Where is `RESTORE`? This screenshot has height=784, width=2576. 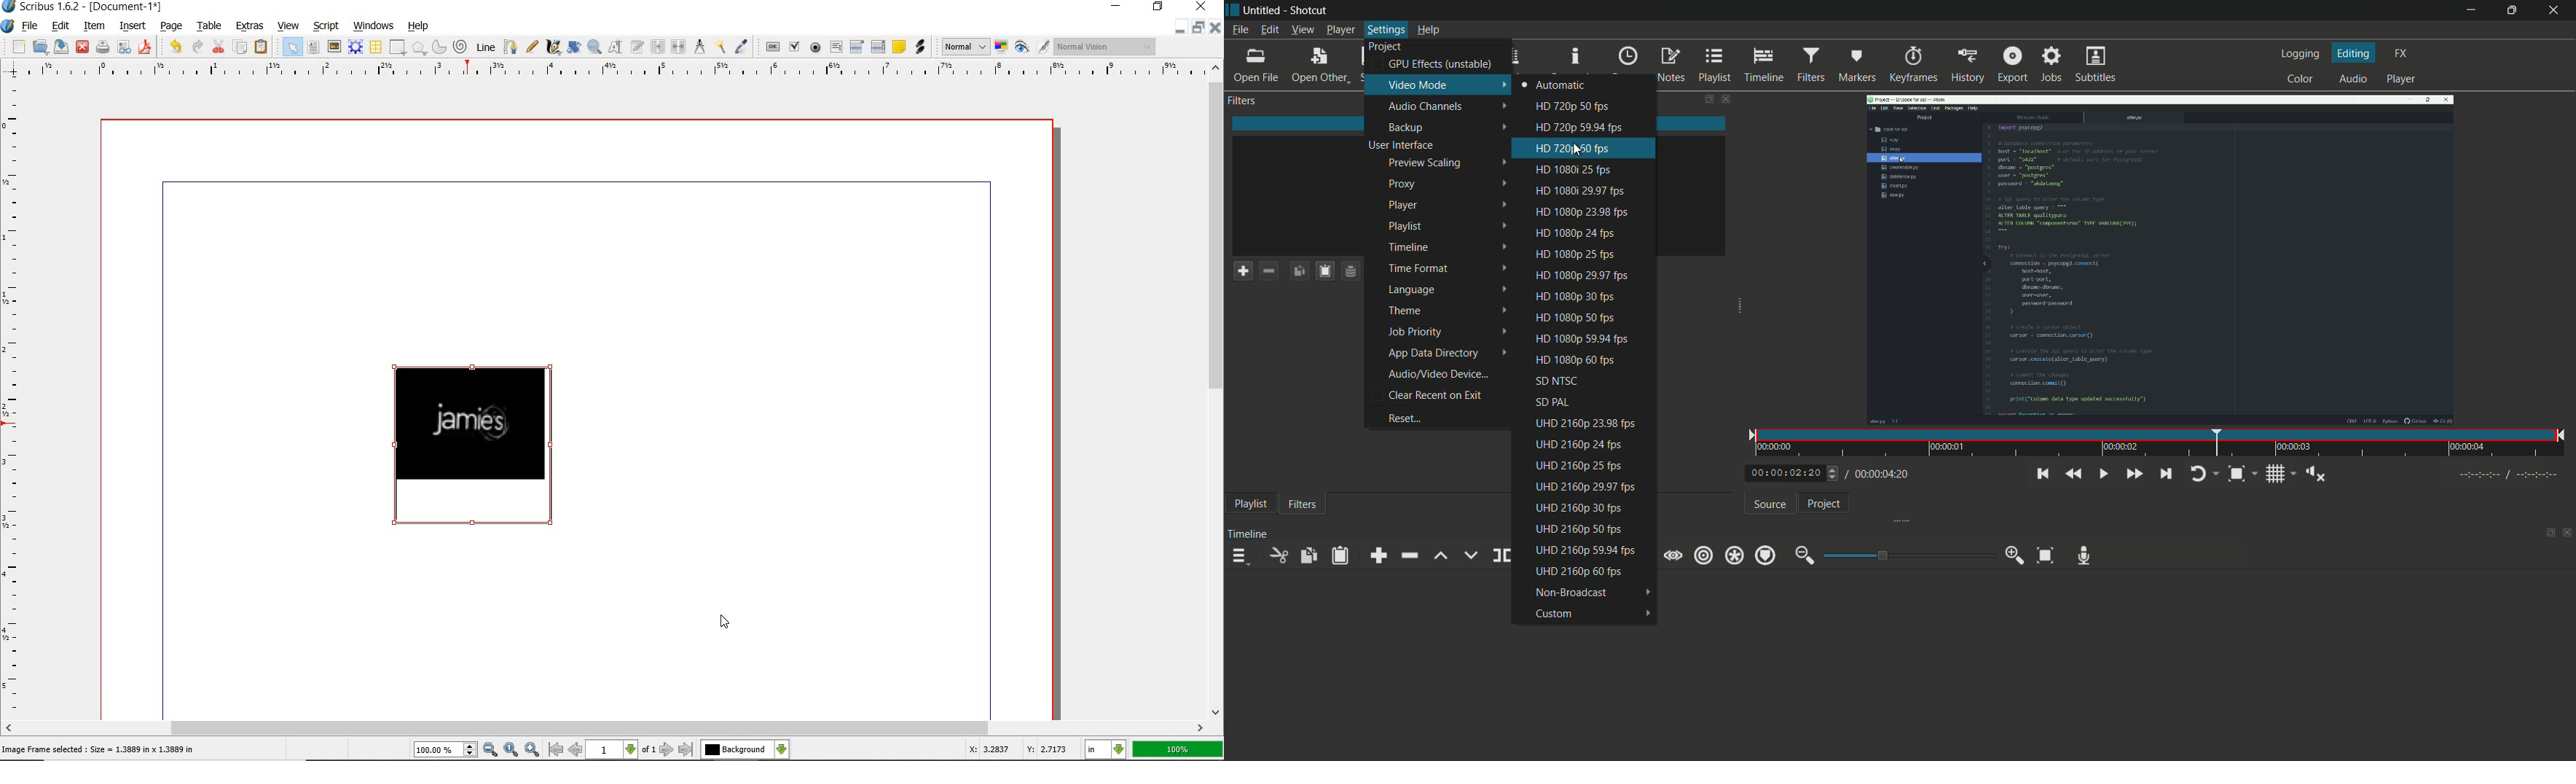 RESTORE is located at coordinates (1158, 7).